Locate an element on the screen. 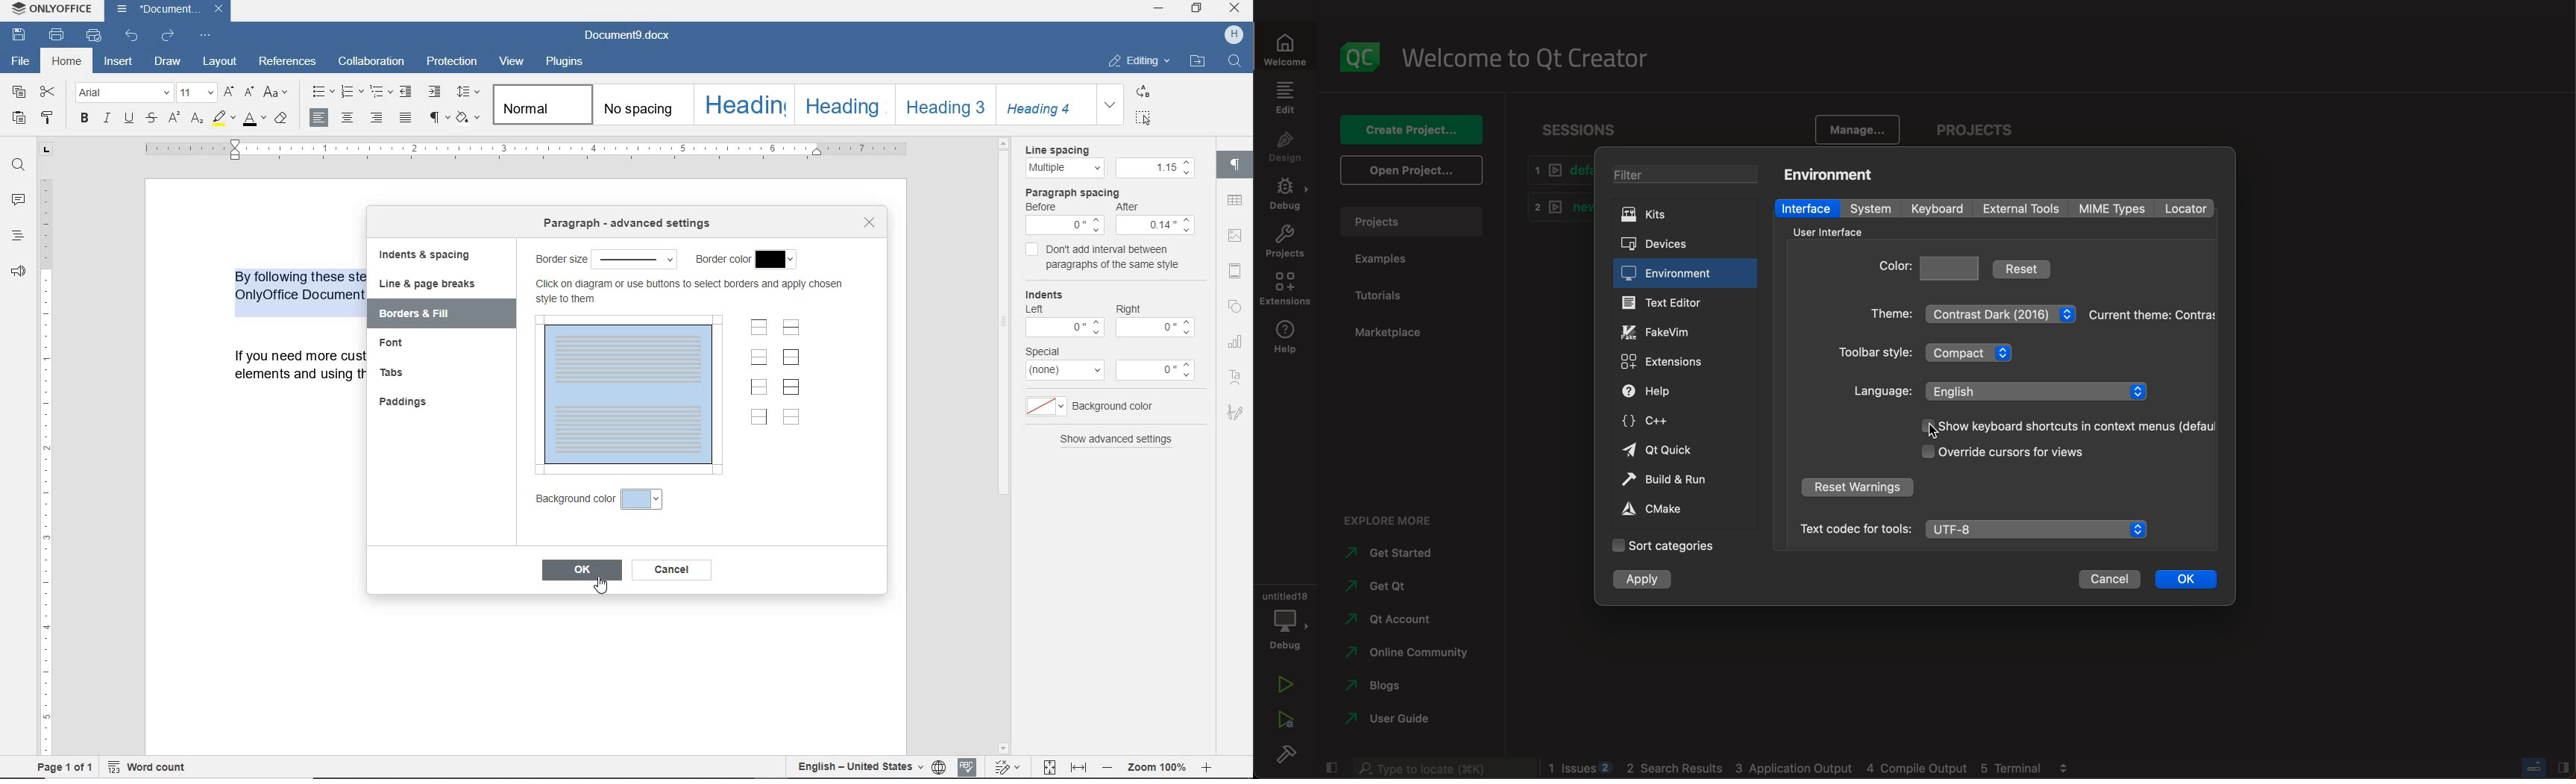  open is located at coordinates (1412, 171).